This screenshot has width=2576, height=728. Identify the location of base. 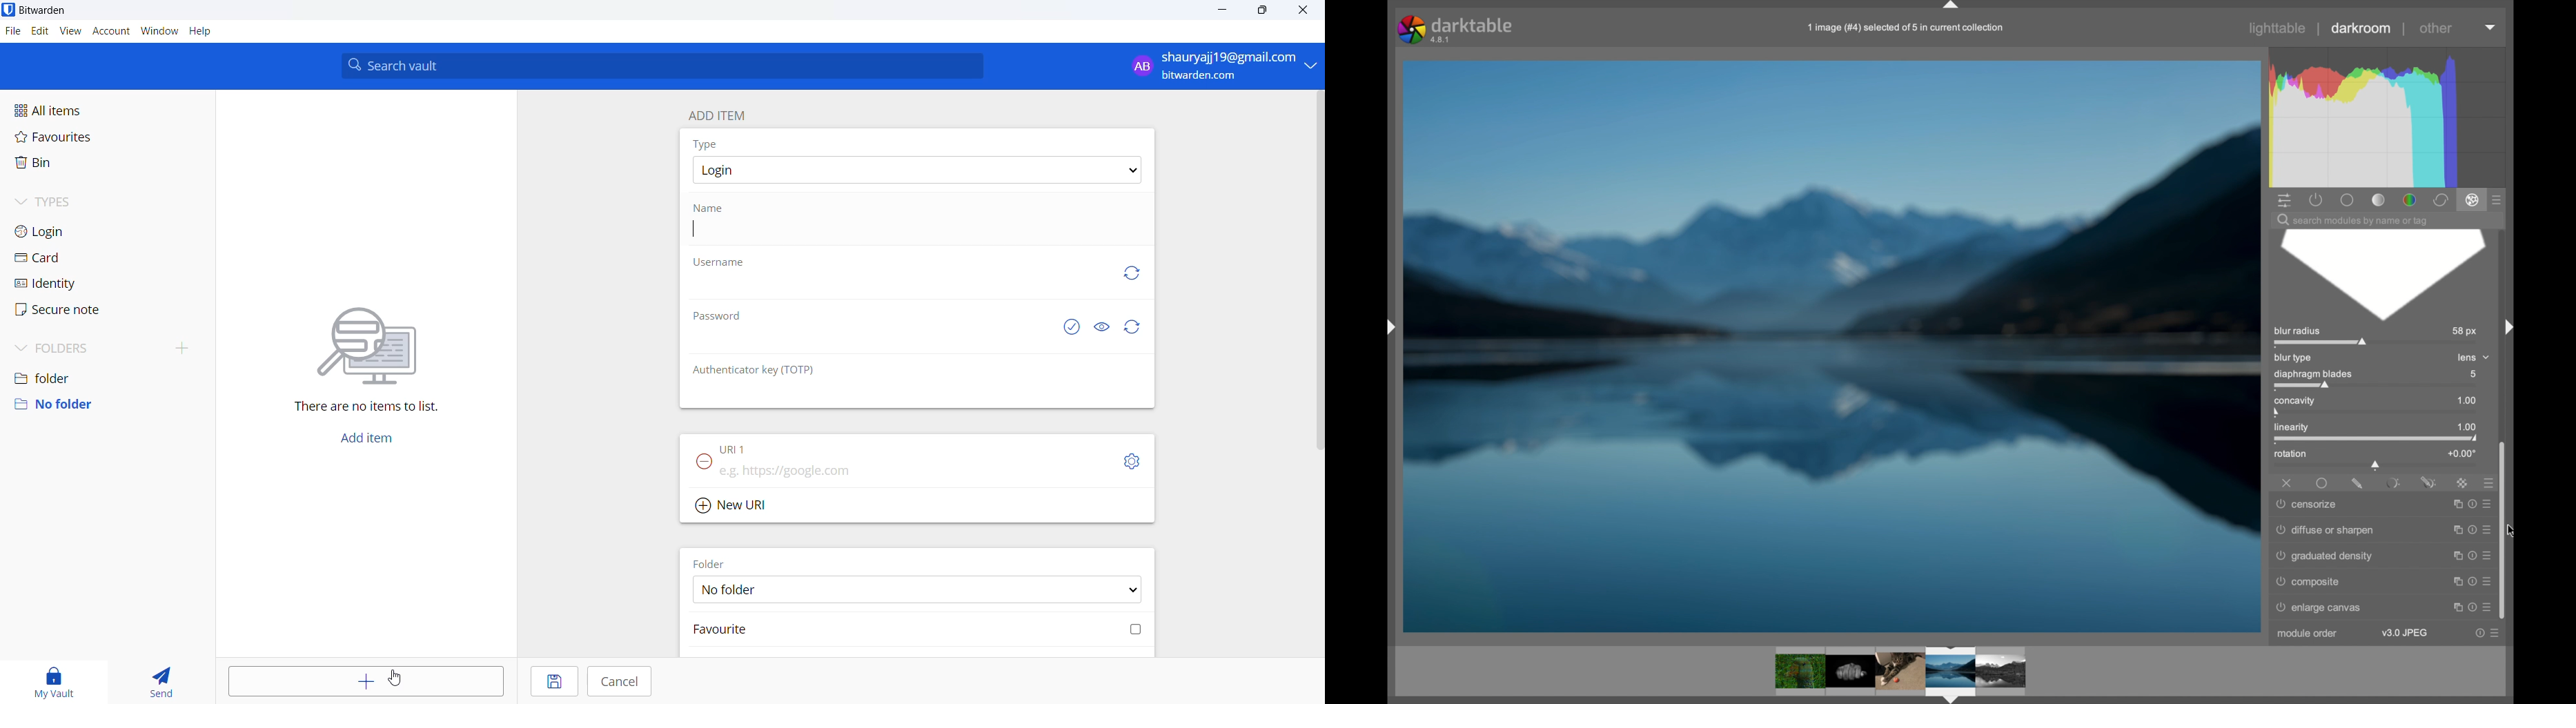
(2348, 199).